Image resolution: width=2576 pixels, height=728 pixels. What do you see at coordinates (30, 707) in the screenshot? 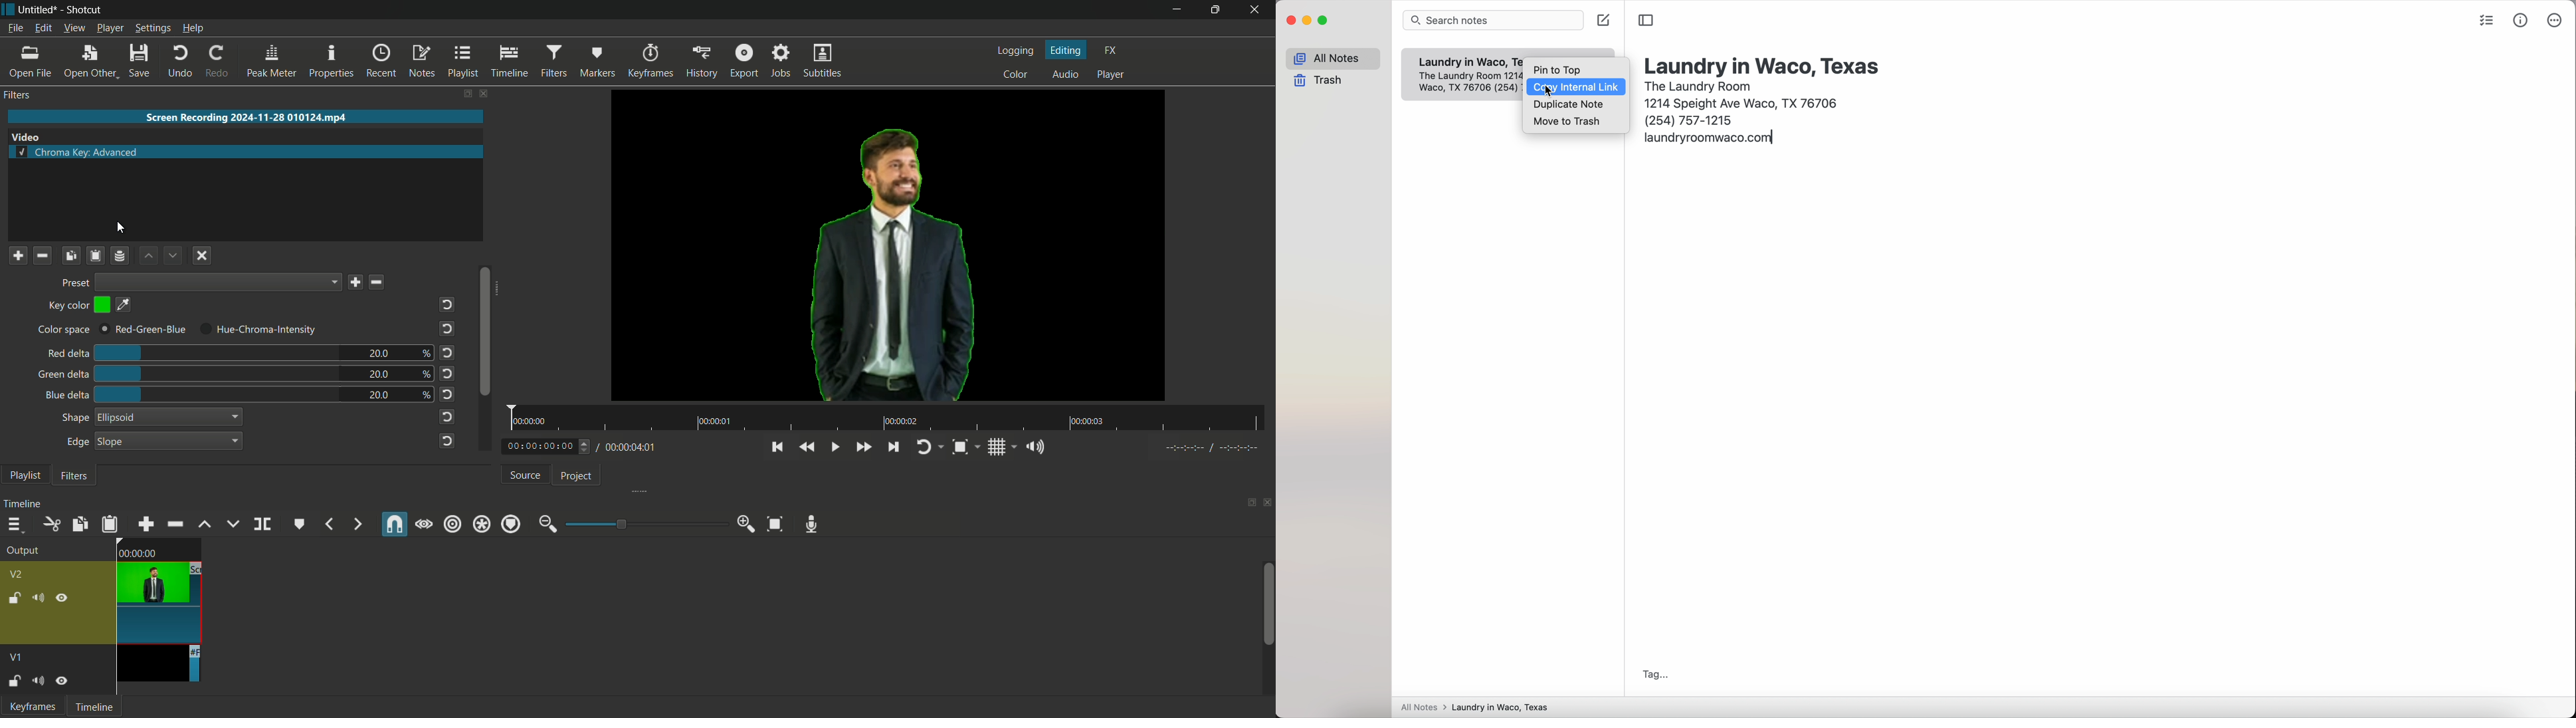
I see `keyframe` at bounding box center [30, 707].